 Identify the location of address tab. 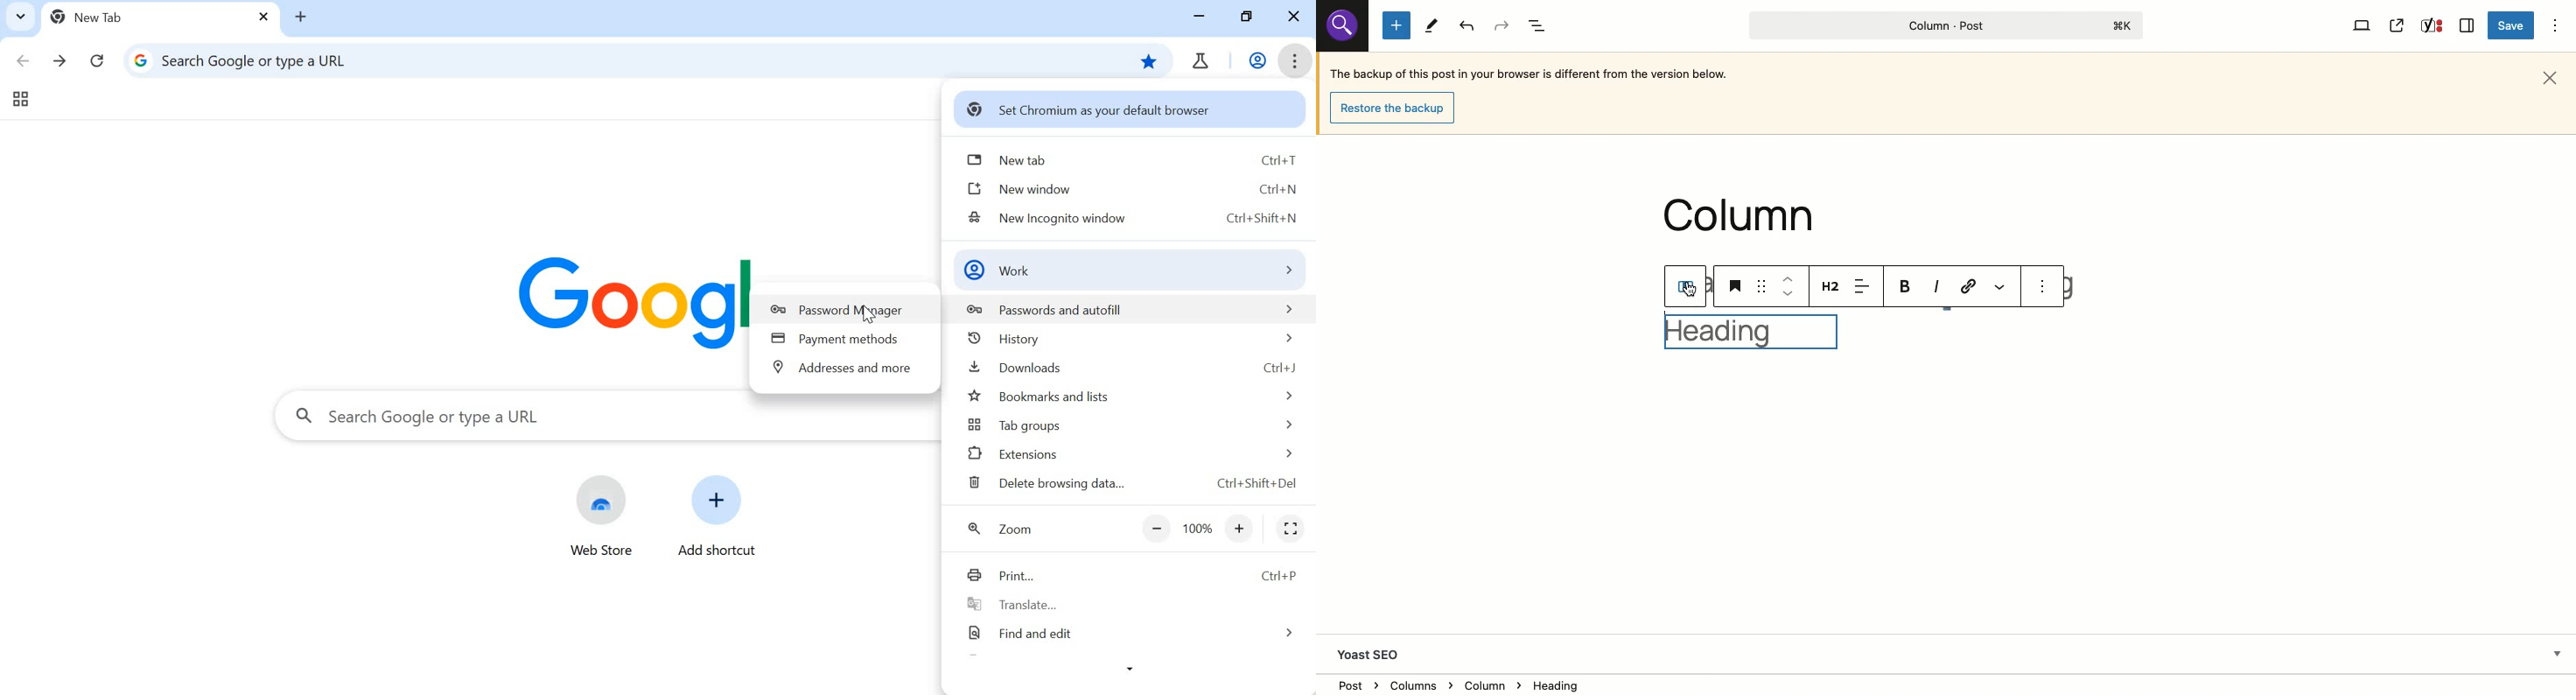
(607, 60).